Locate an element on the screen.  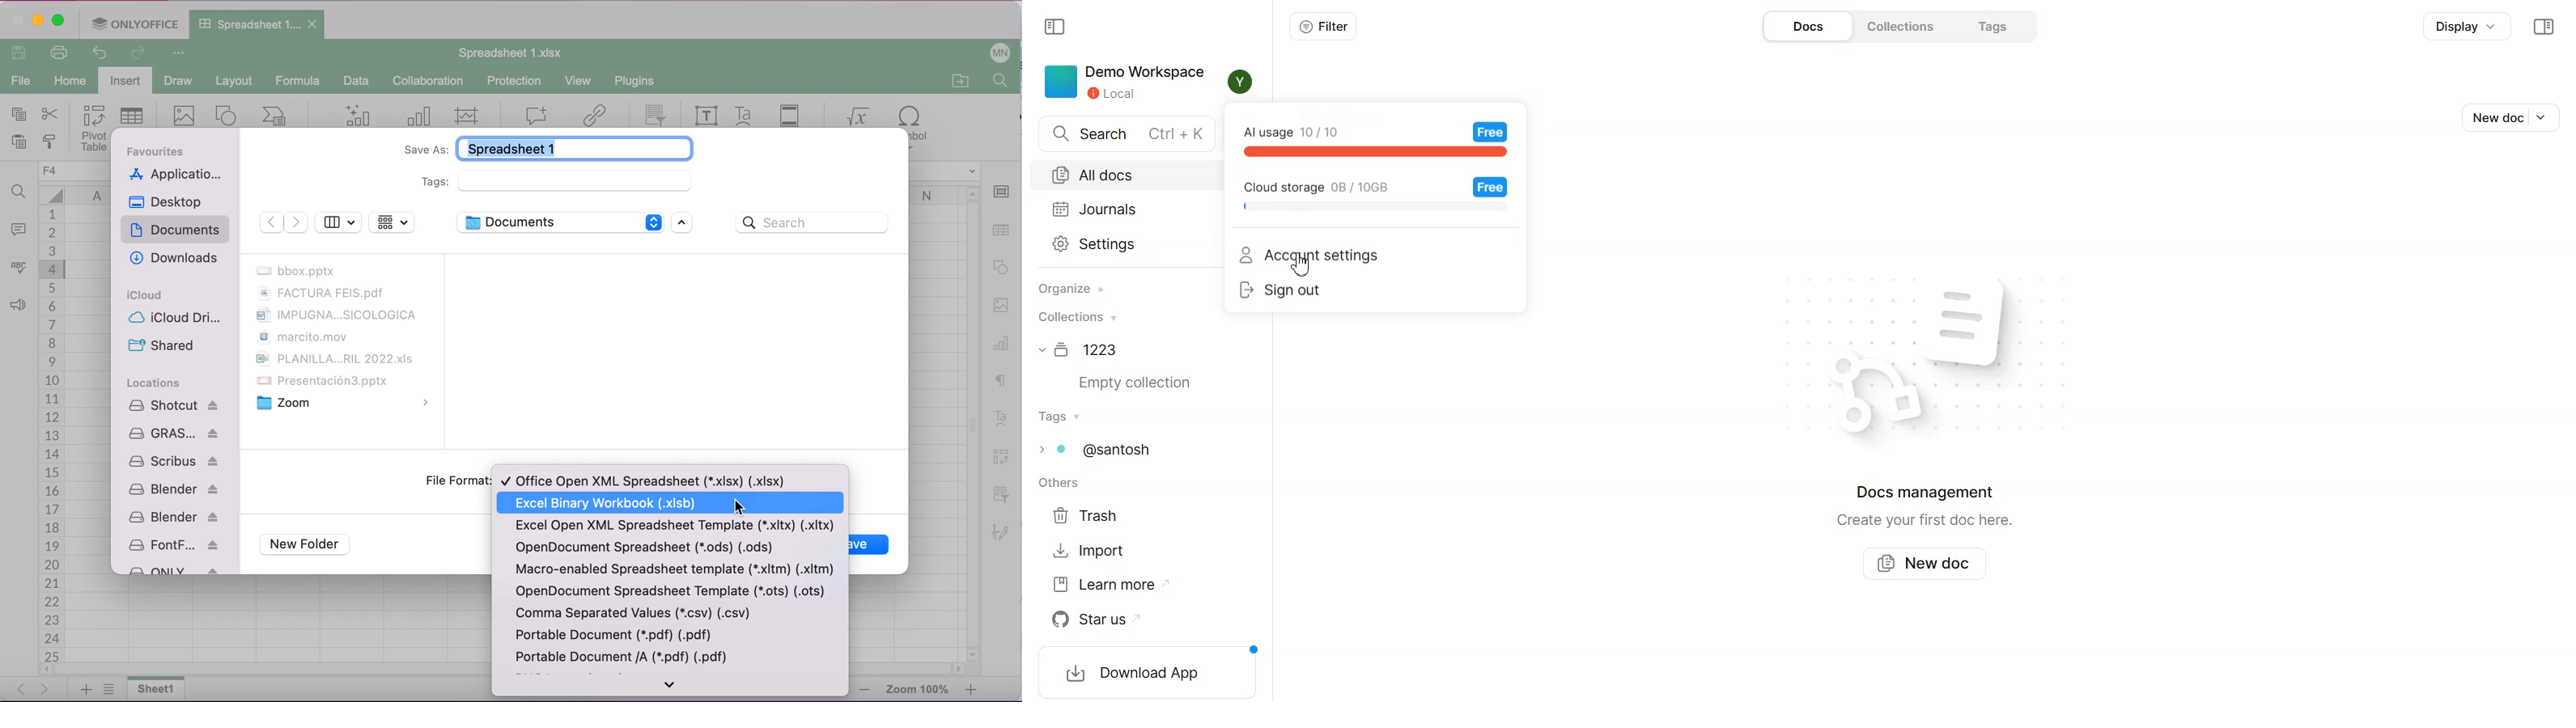
 New doc is located at coordinates (1928, 562).